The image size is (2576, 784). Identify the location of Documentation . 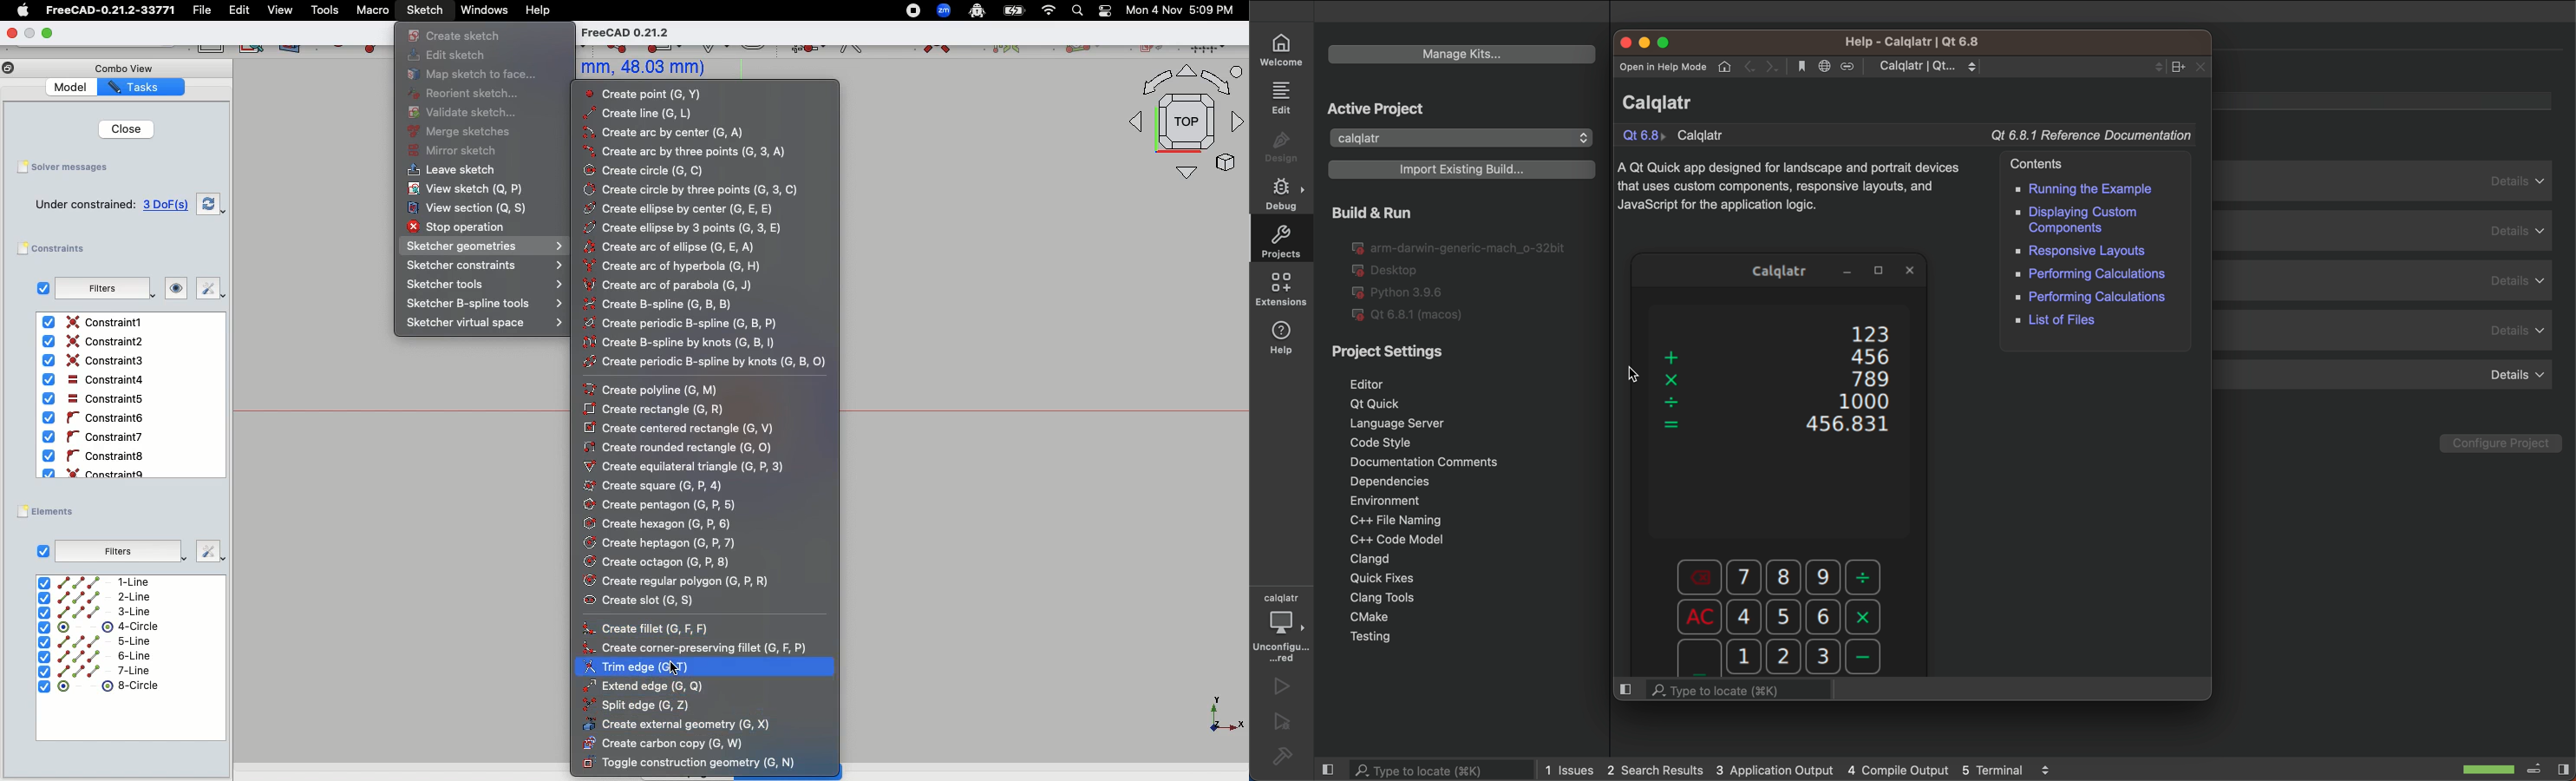
(2089, 131).